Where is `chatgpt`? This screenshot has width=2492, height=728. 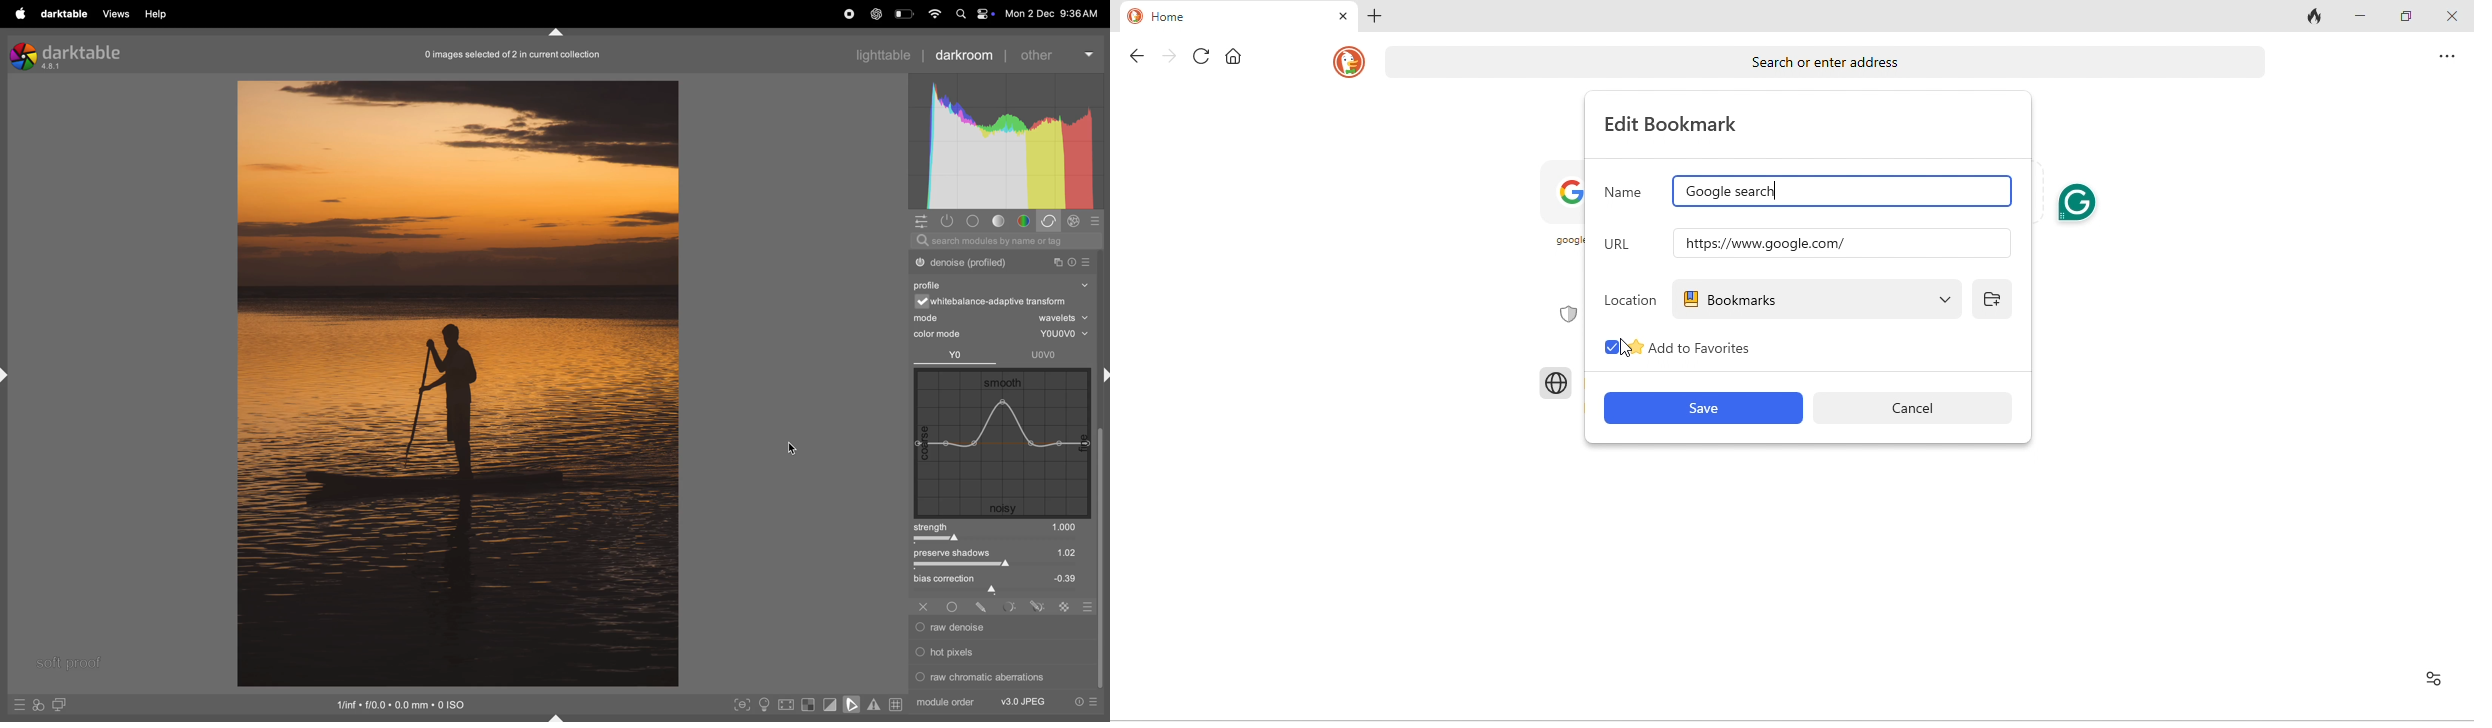 chatgpt is located at coordinates (875, 15).